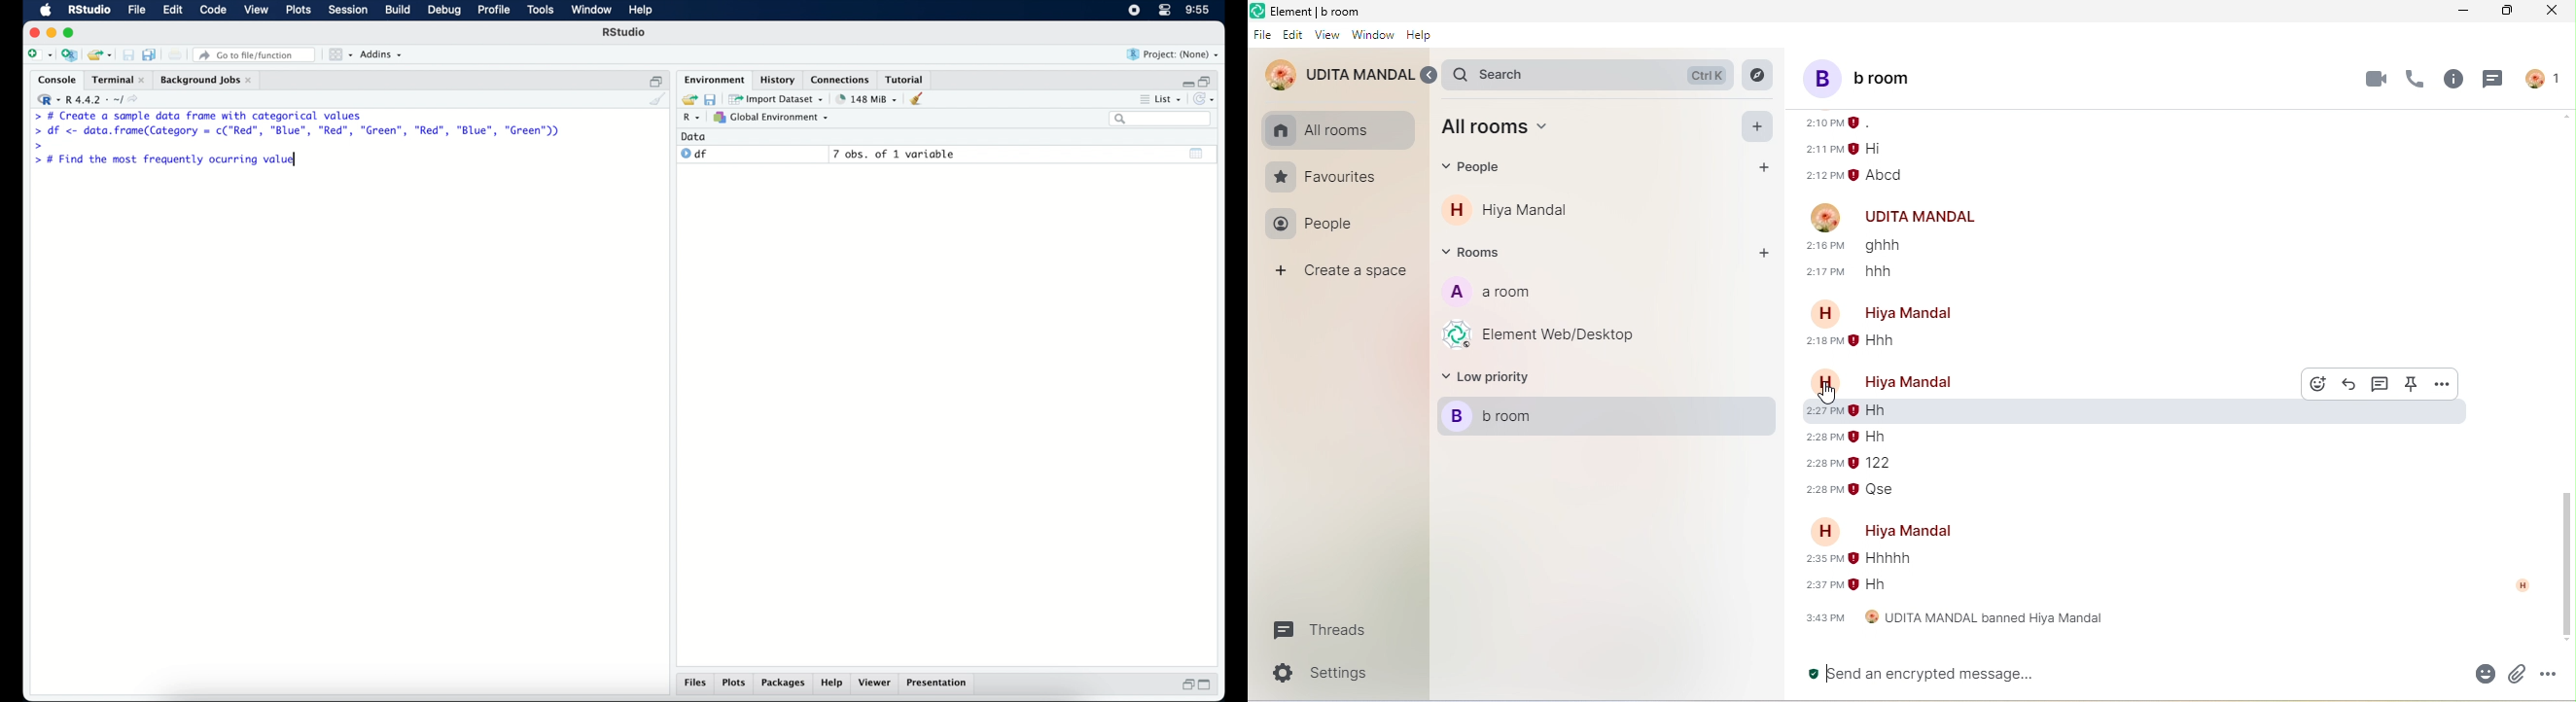 The height and width of the screenshot is (728, 2576). Describe the element at coordinates (173, 10) in the screenshot. I see `edit` at that location.